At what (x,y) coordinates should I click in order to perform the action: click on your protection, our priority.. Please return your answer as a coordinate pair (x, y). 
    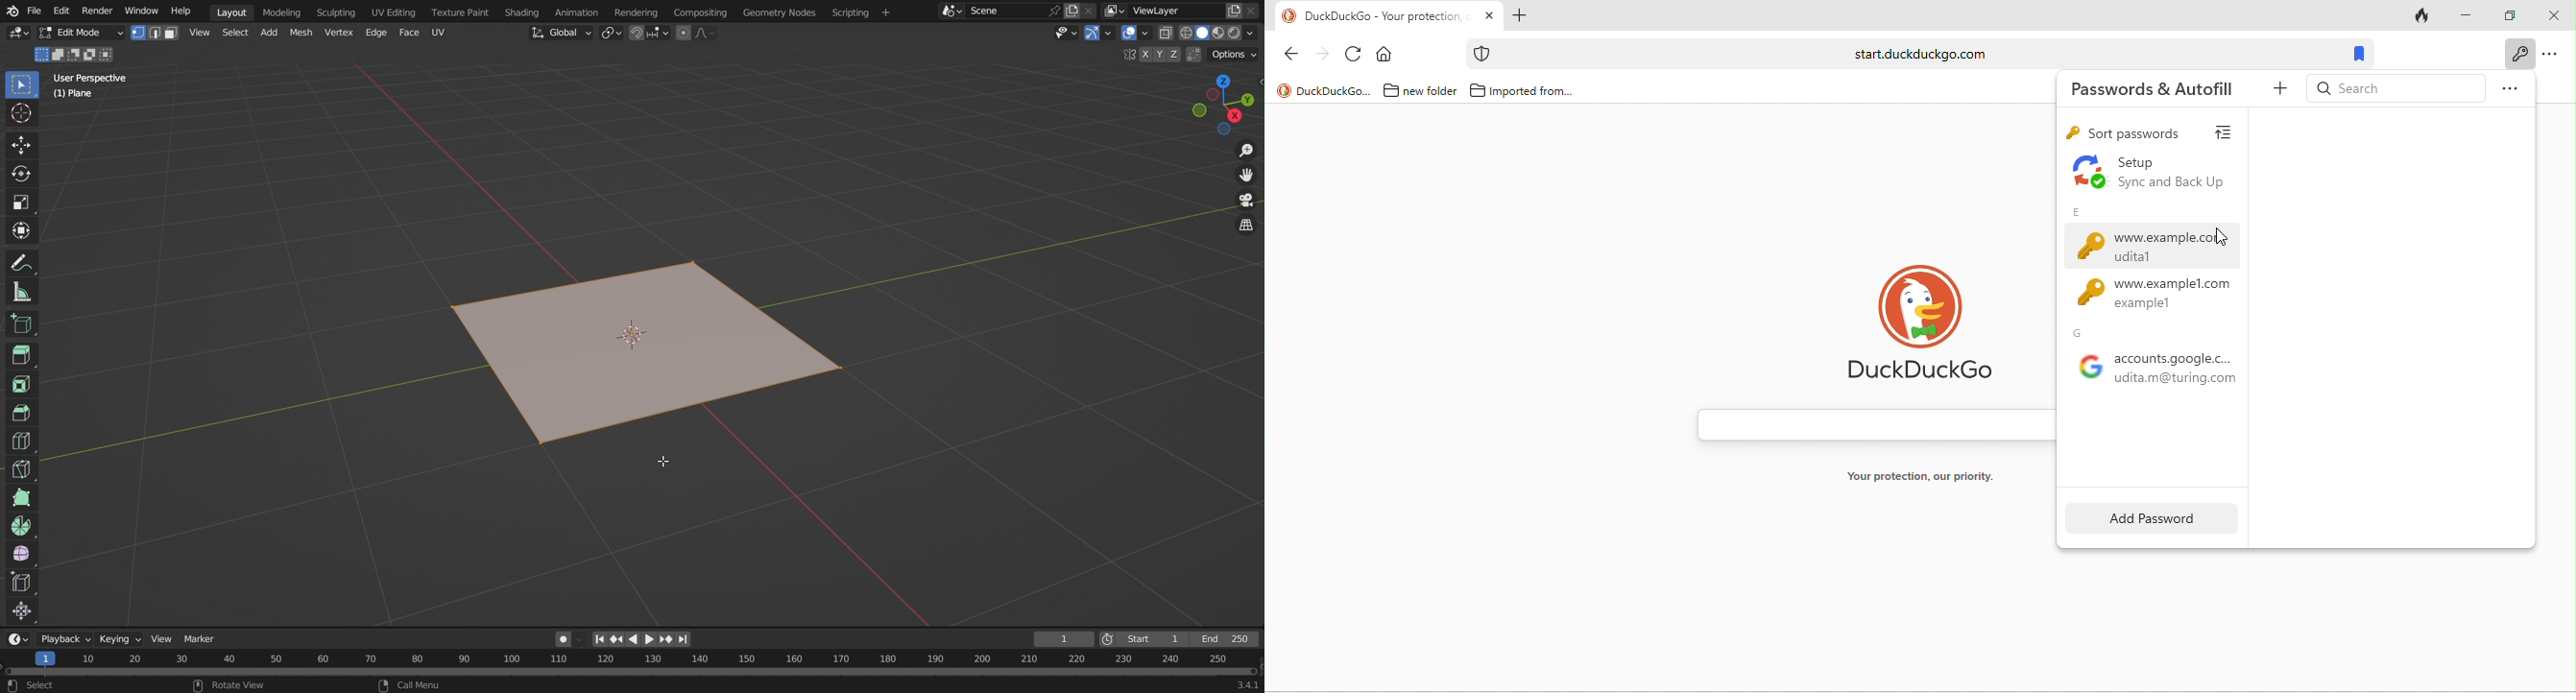
    Looking at the image, I should click on (1929, 477).